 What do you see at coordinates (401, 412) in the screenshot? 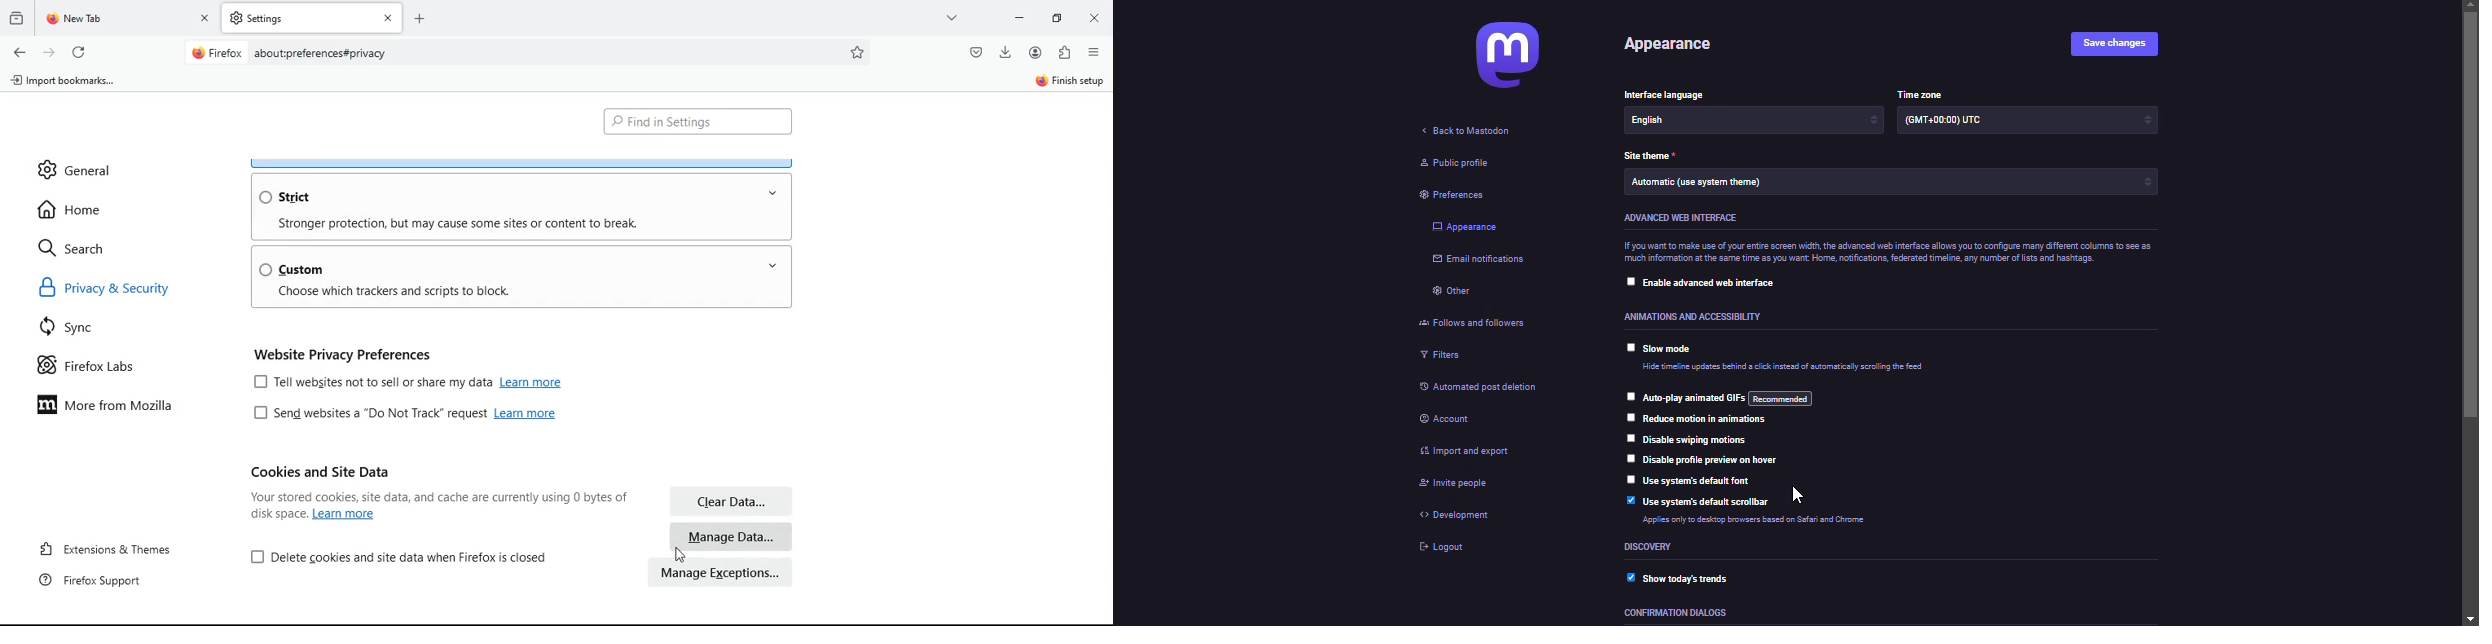
I see `[J Send websites a “Do Not Track” request Learn more.` at bounding box center [401, 412].